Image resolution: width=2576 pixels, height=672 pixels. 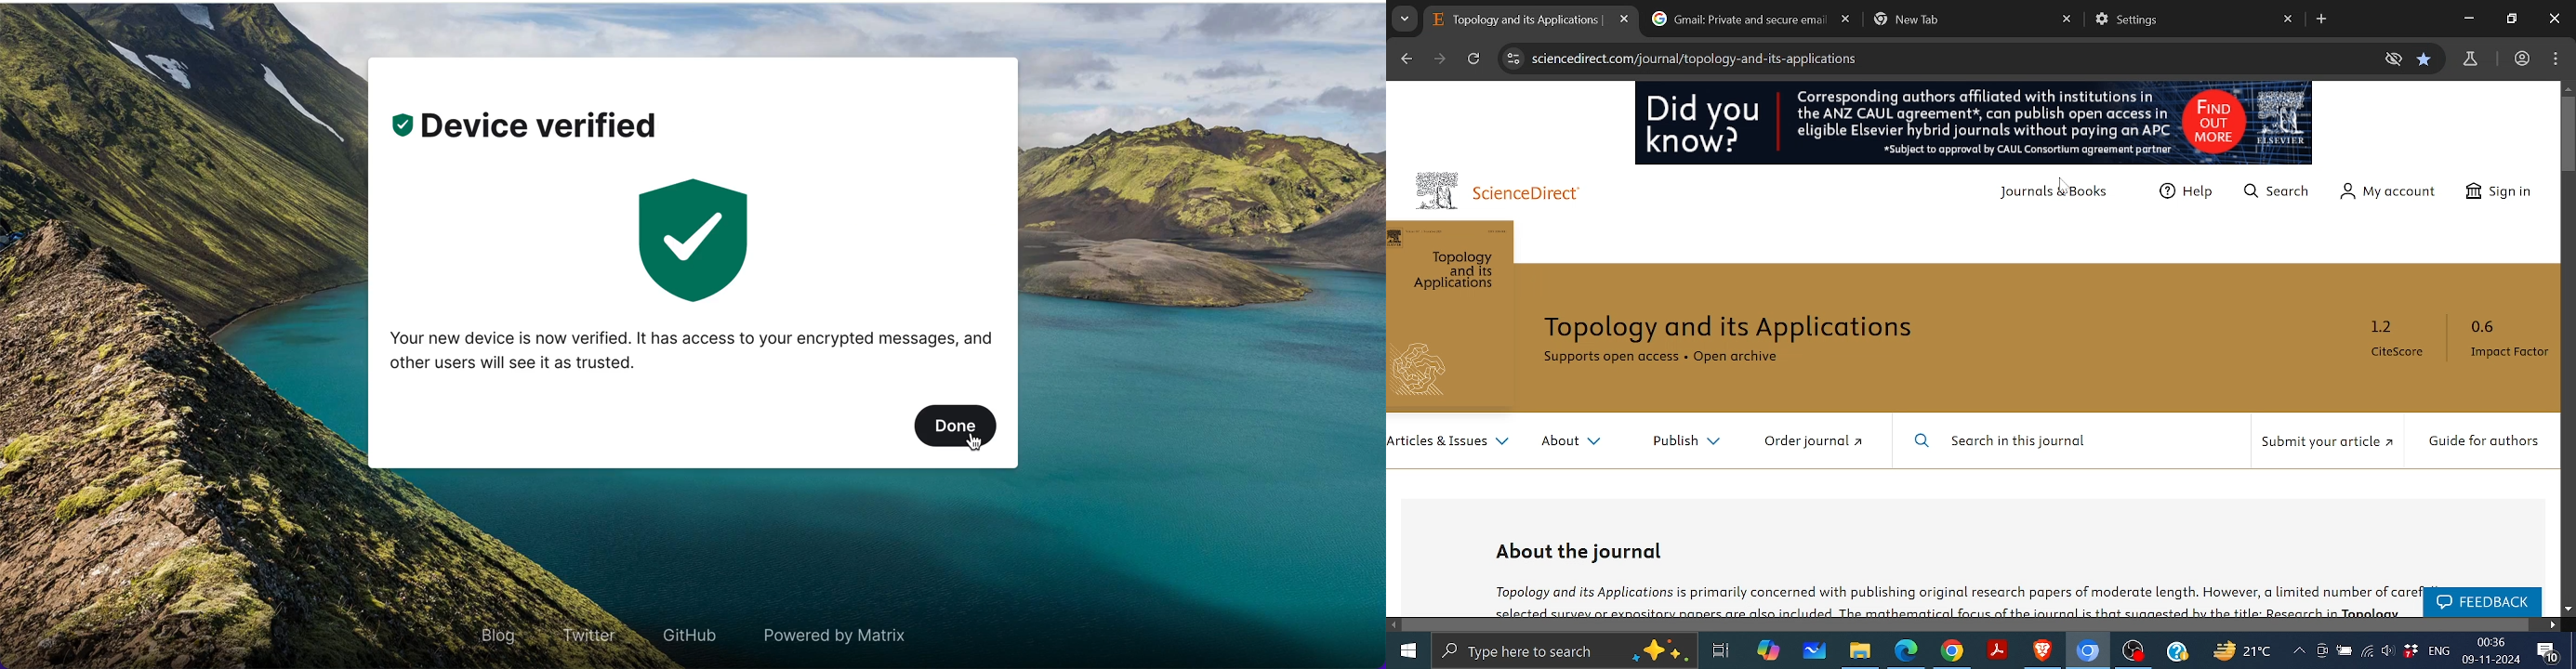 What do you see at coordinates (695, 635) in the screenshot?
I see `github` at bounding box center [695, 635].